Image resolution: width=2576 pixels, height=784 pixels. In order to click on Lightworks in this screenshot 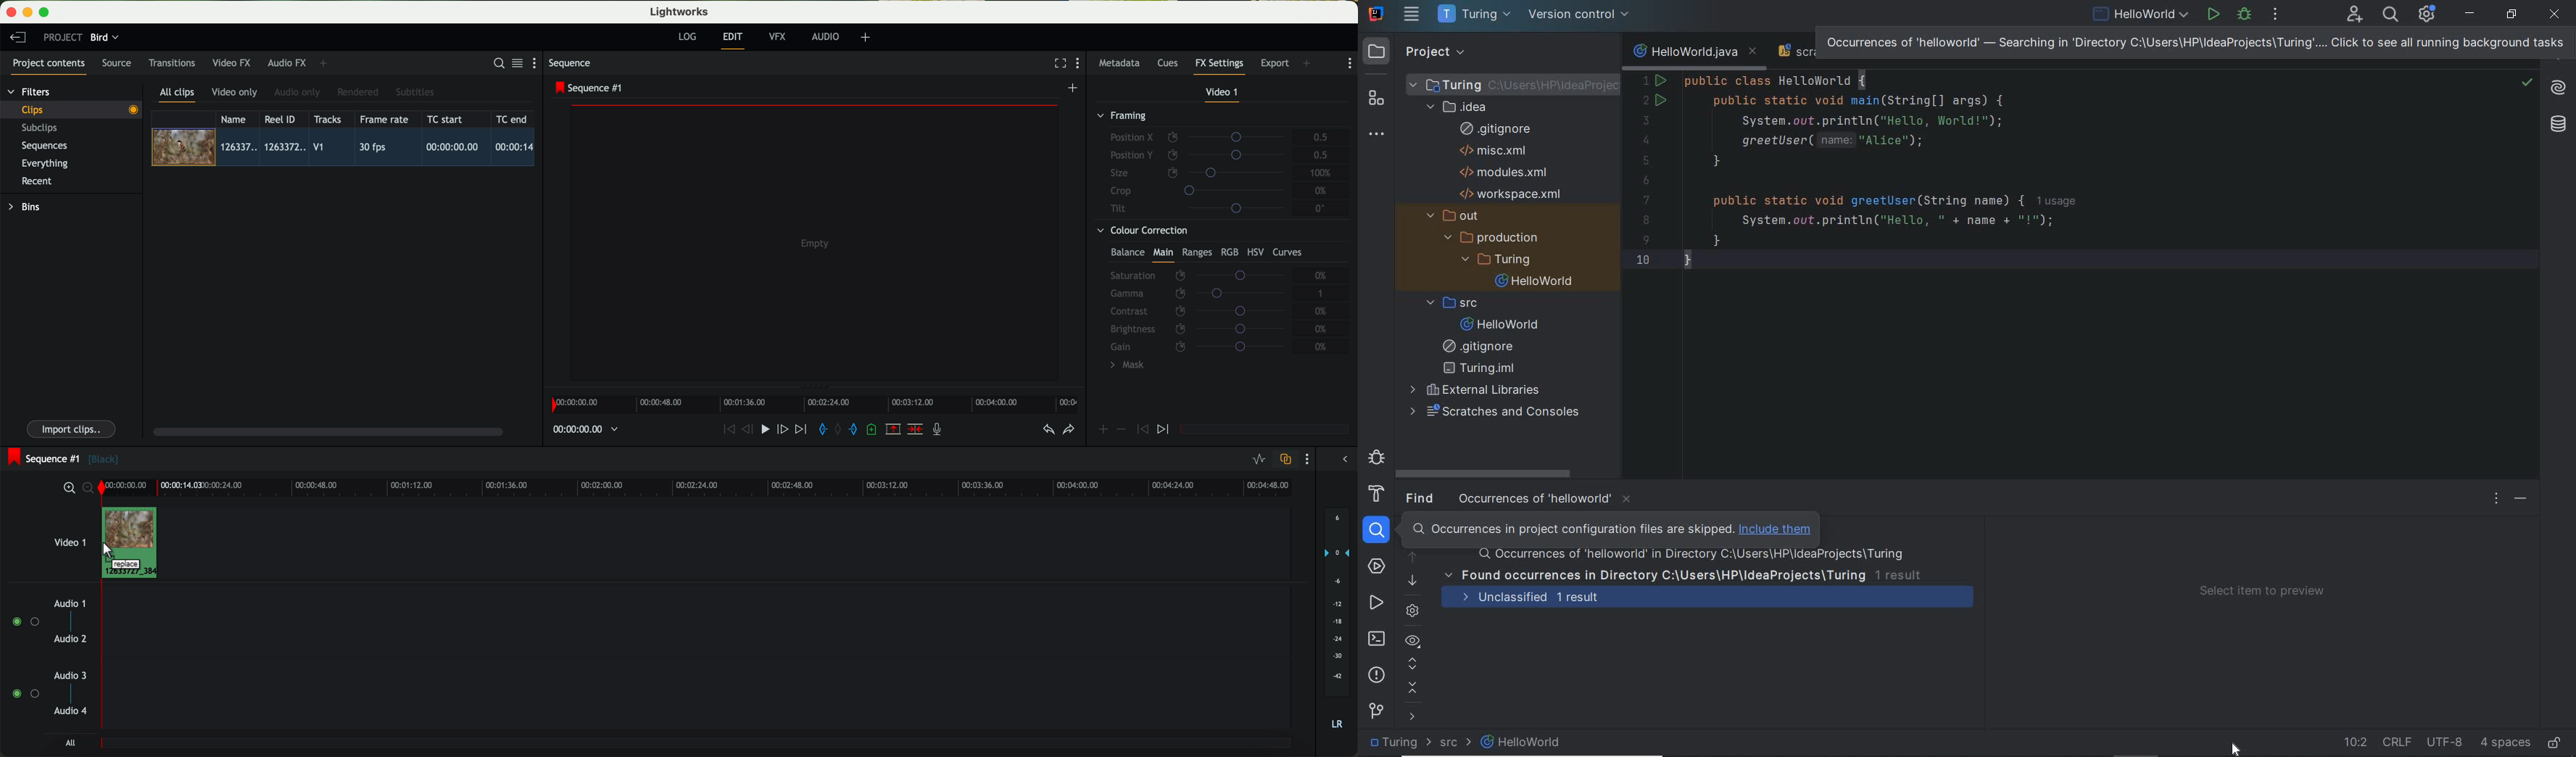, I will do `click(680, 11)`.